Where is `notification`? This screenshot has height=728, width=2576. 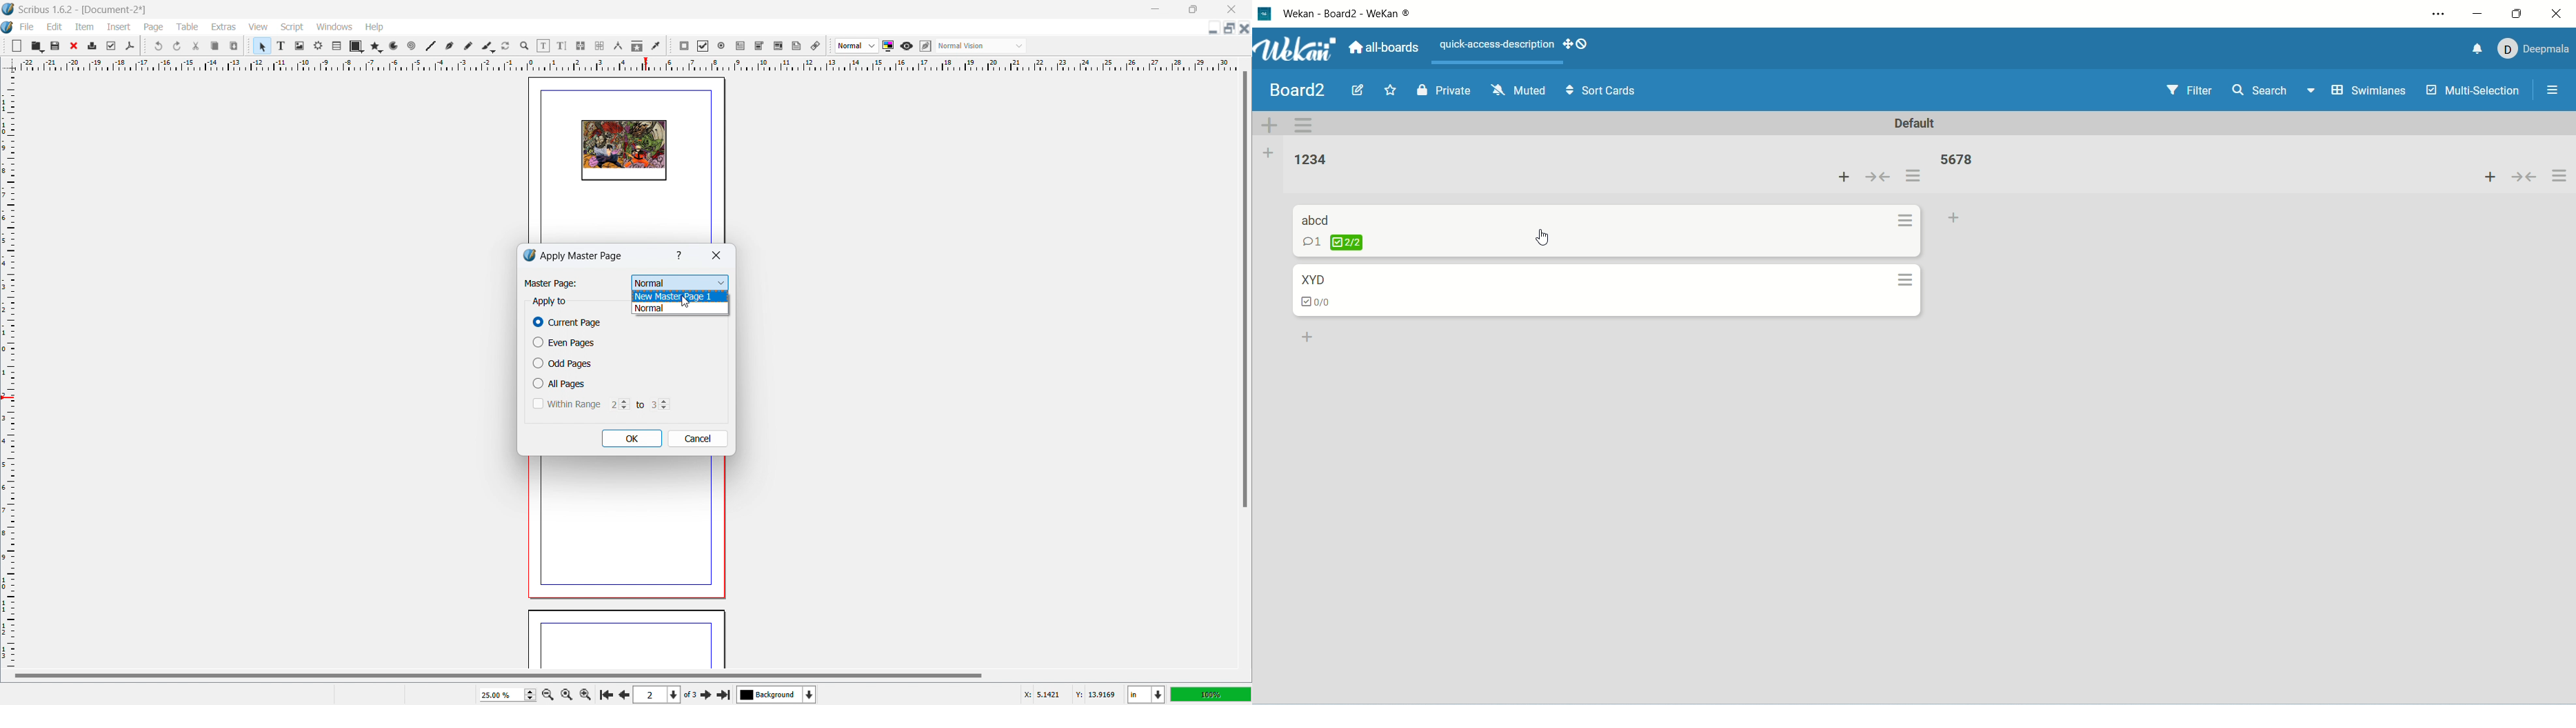 notification is located at coordinates (2474, 51).